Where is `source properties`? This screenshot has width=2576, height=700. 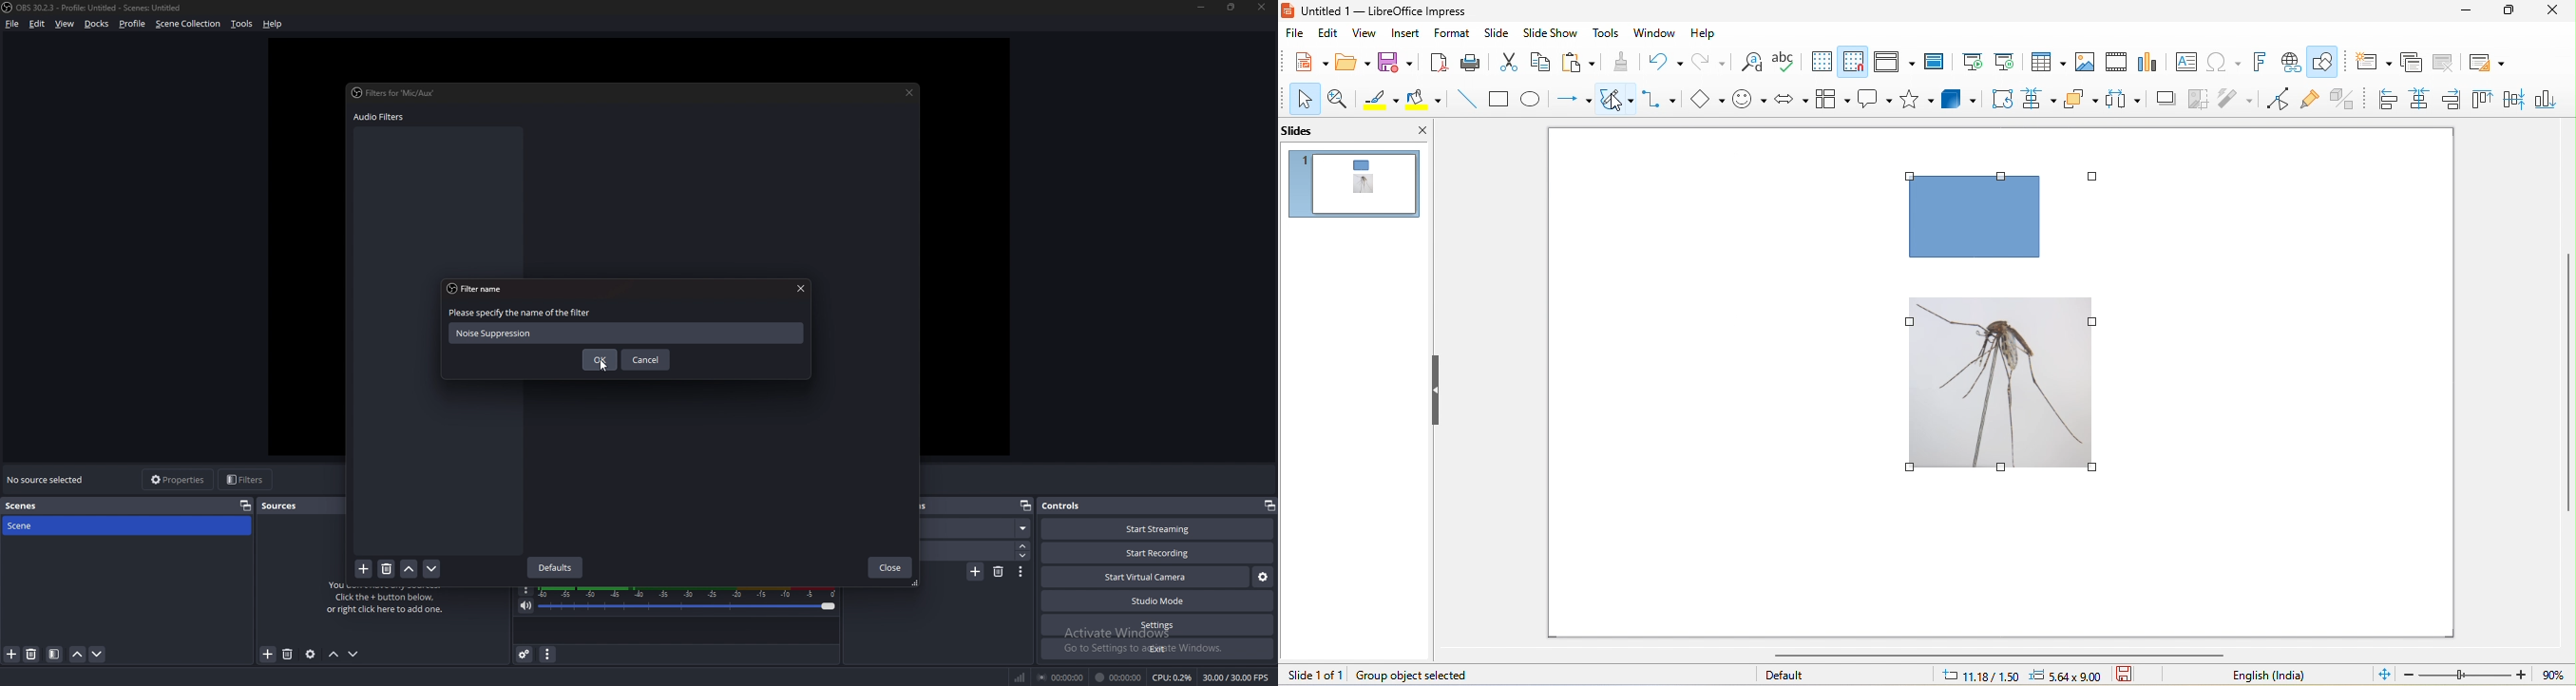 source properties is located at coordinates (311, 655).